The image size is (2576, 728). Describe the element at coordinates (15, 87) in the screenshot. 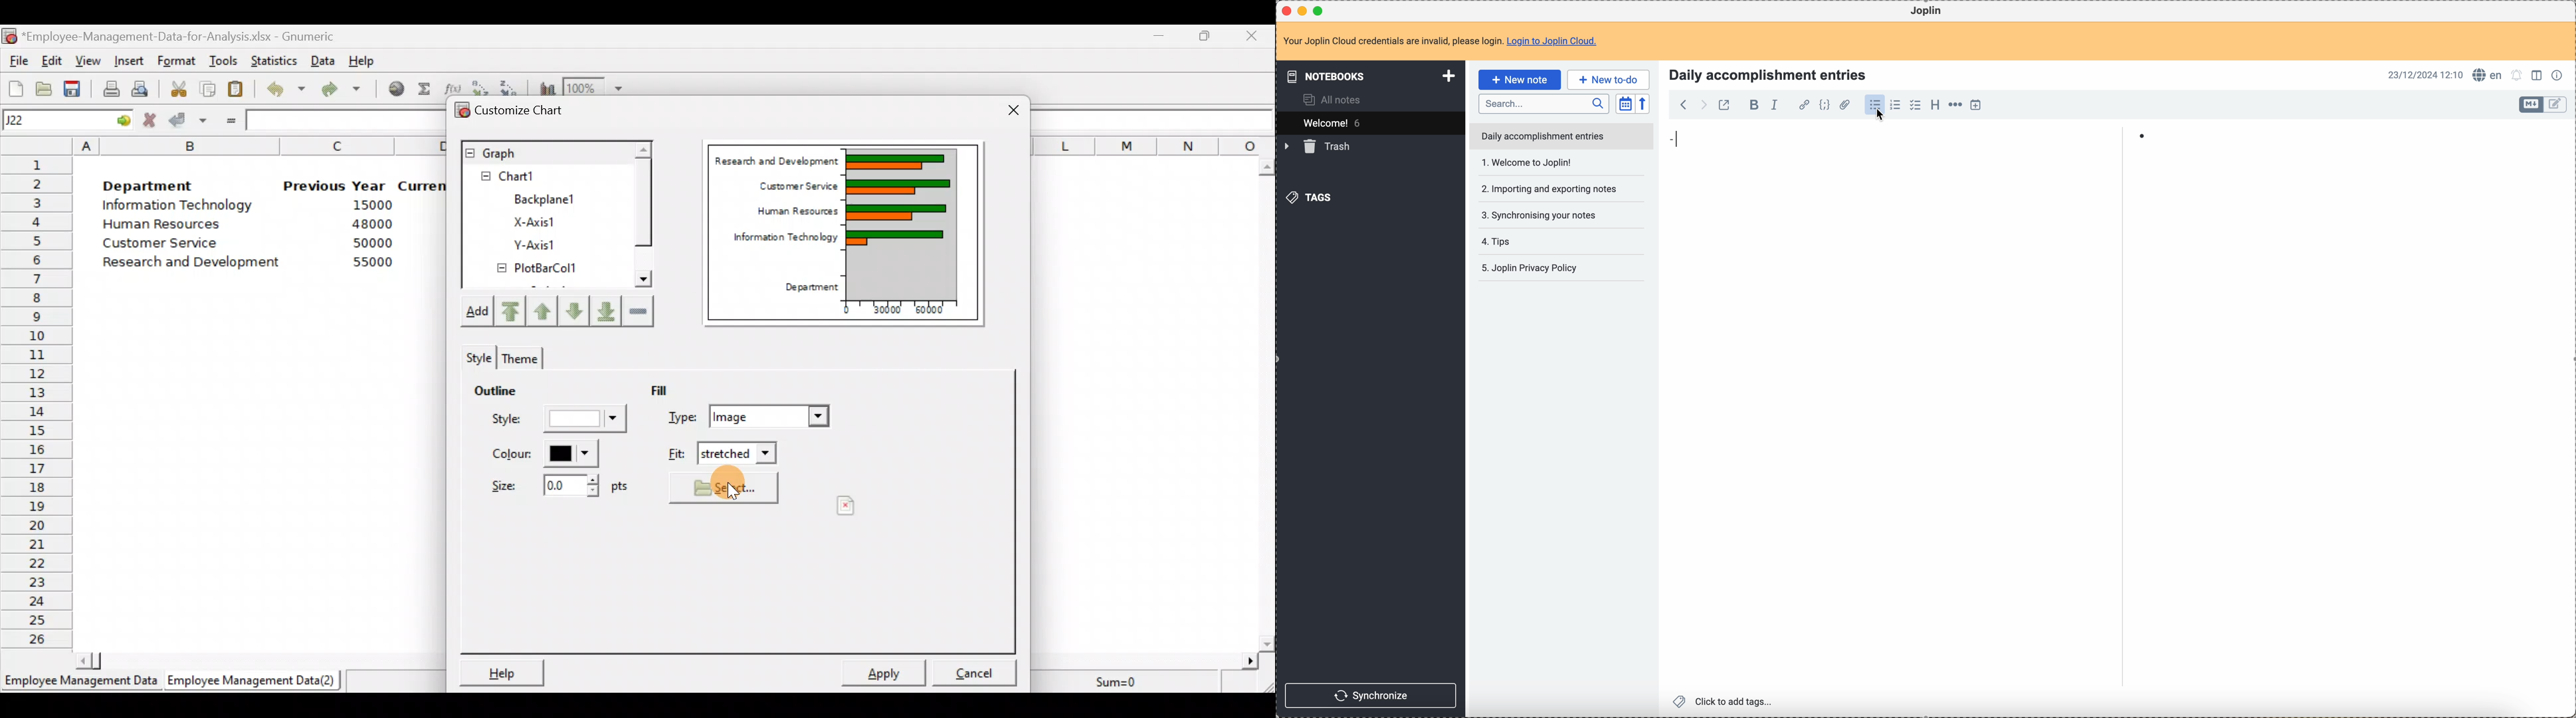

I see `Create a new workbook` at that location.